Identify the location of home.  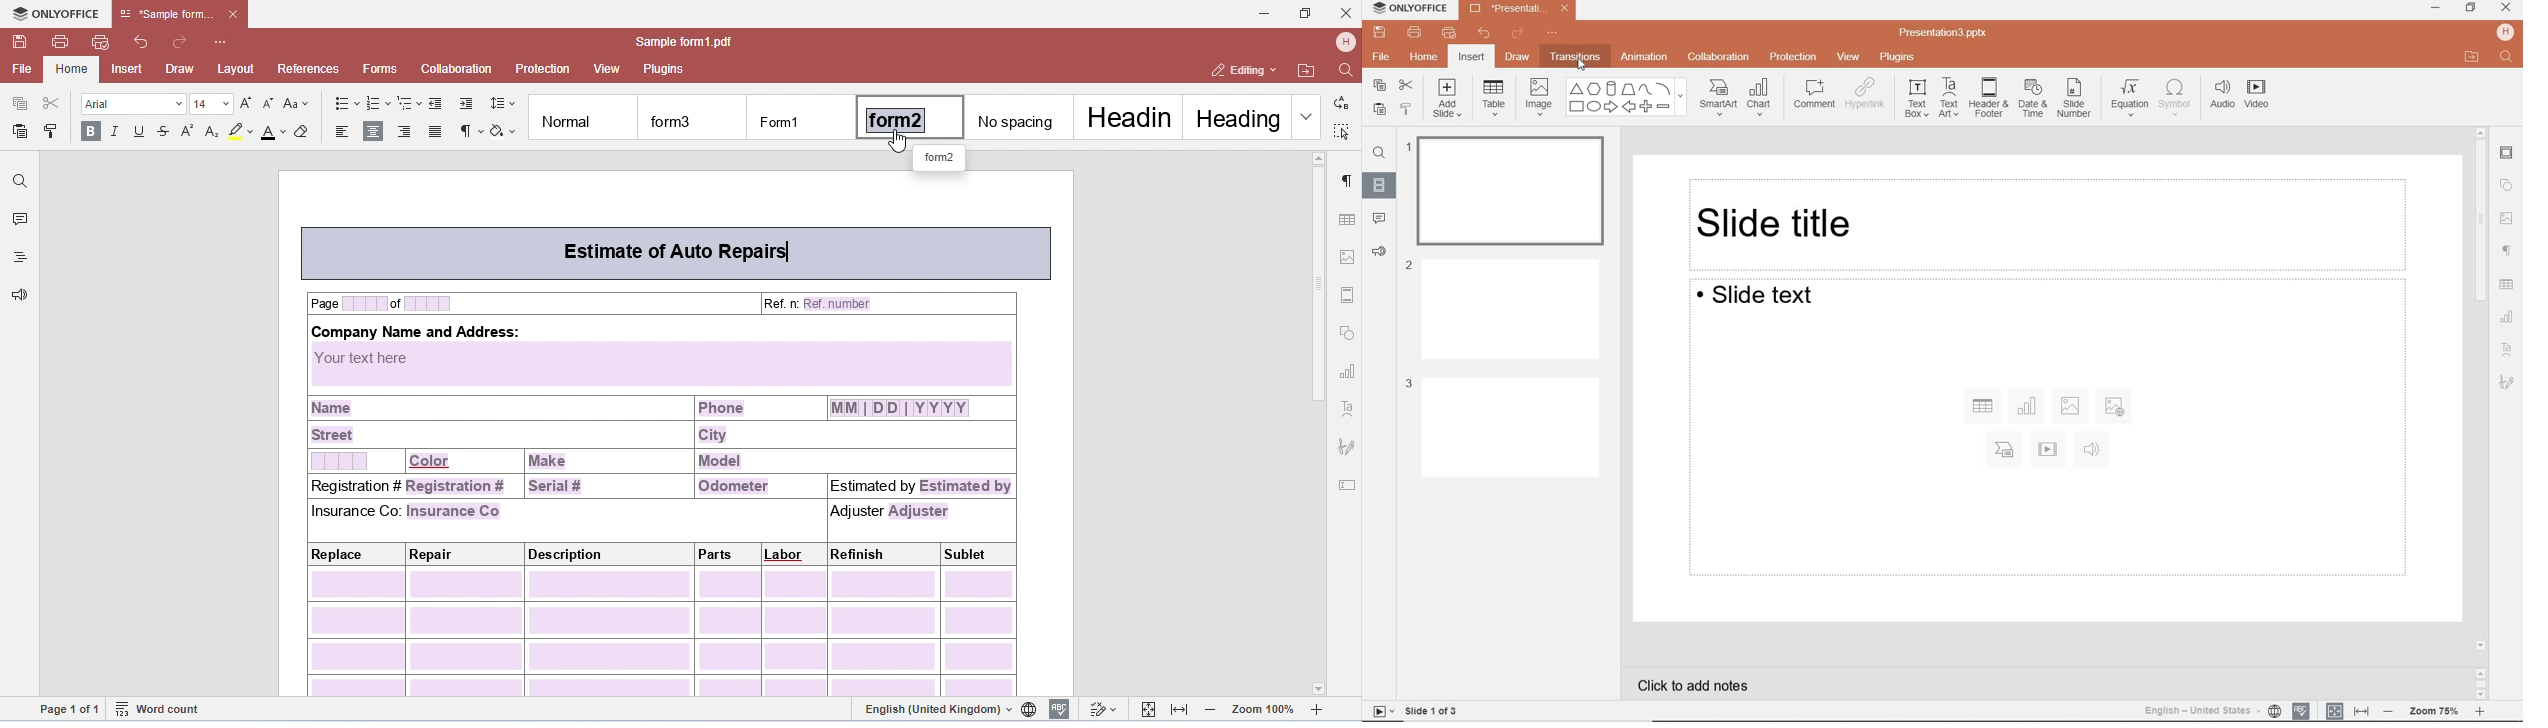
(1425, 58).